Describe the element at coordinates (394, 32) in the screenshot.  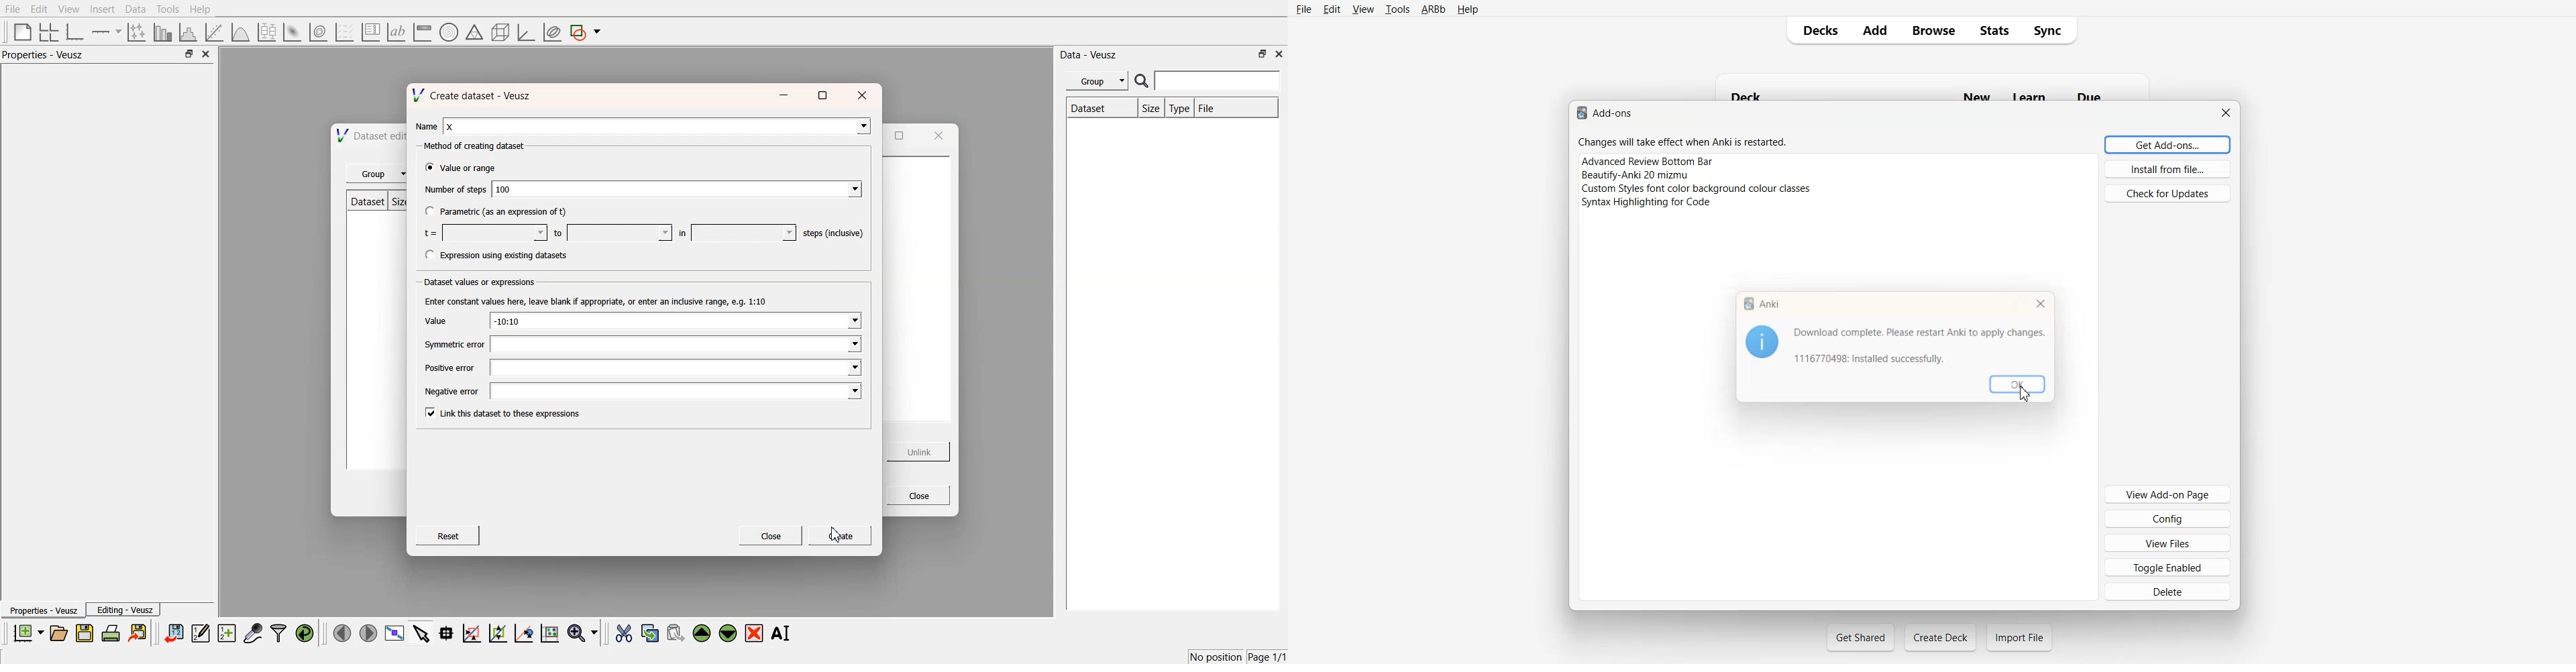
I see `text label` at that location.